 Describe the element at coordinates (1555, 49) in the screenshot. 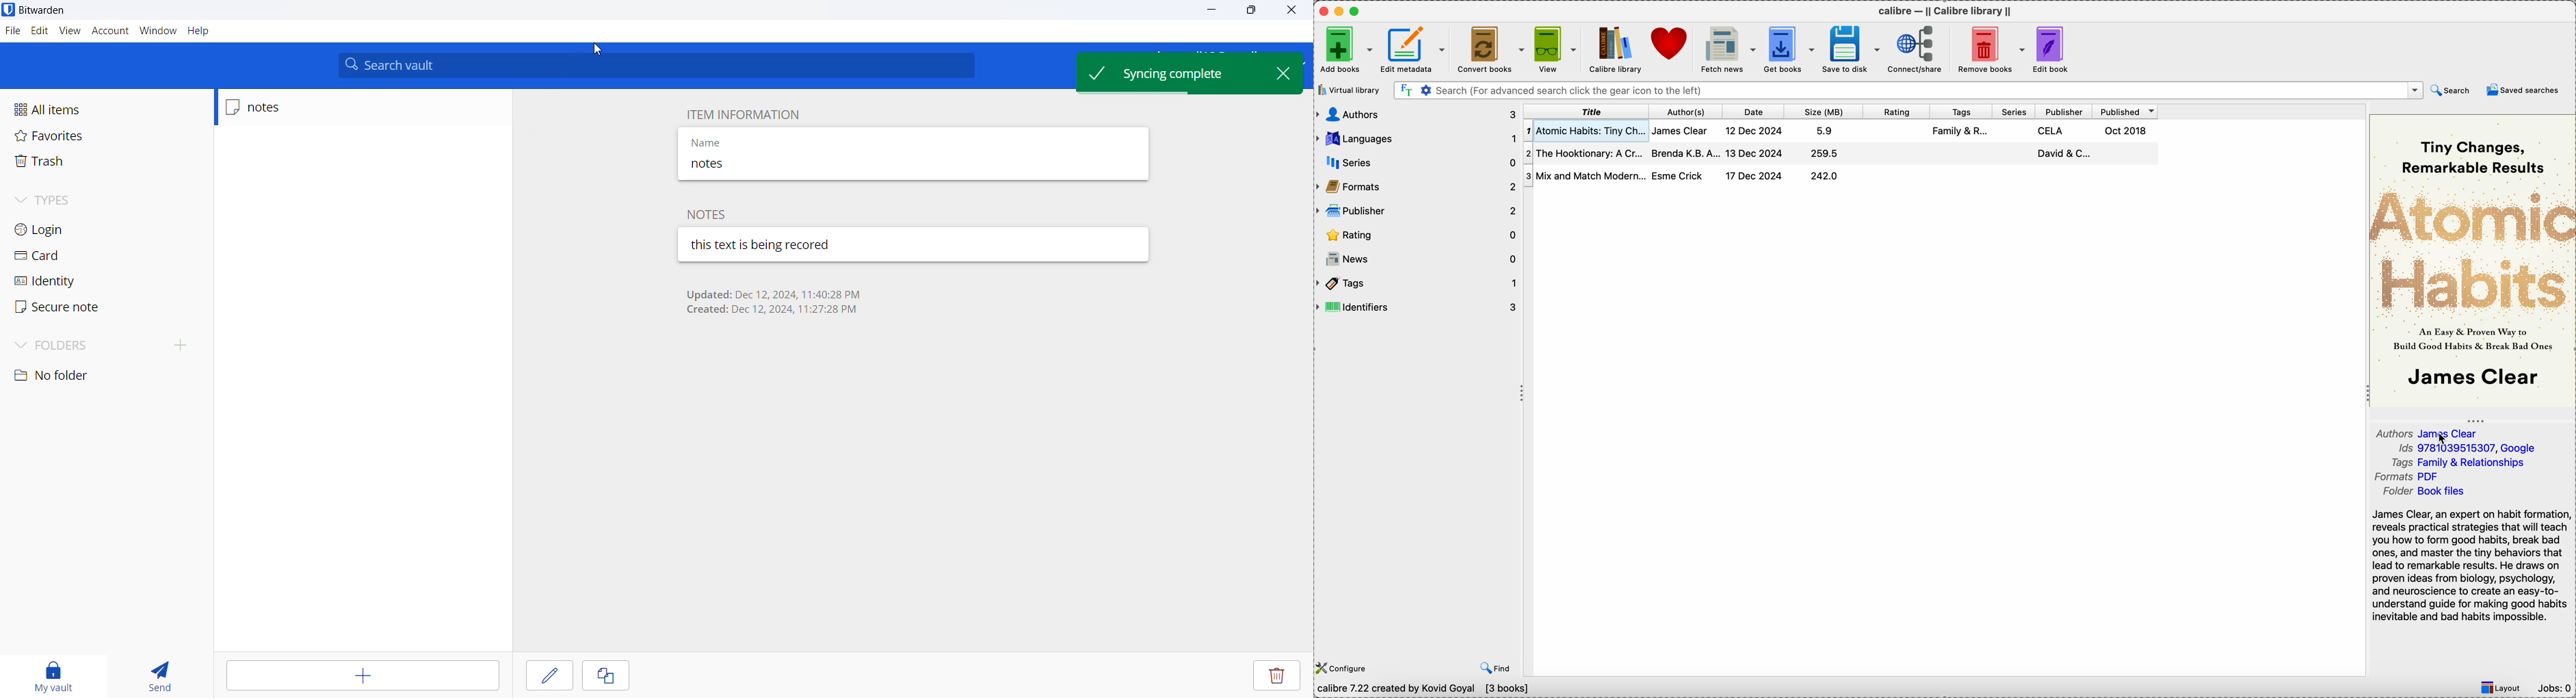

I see `view` at that location.